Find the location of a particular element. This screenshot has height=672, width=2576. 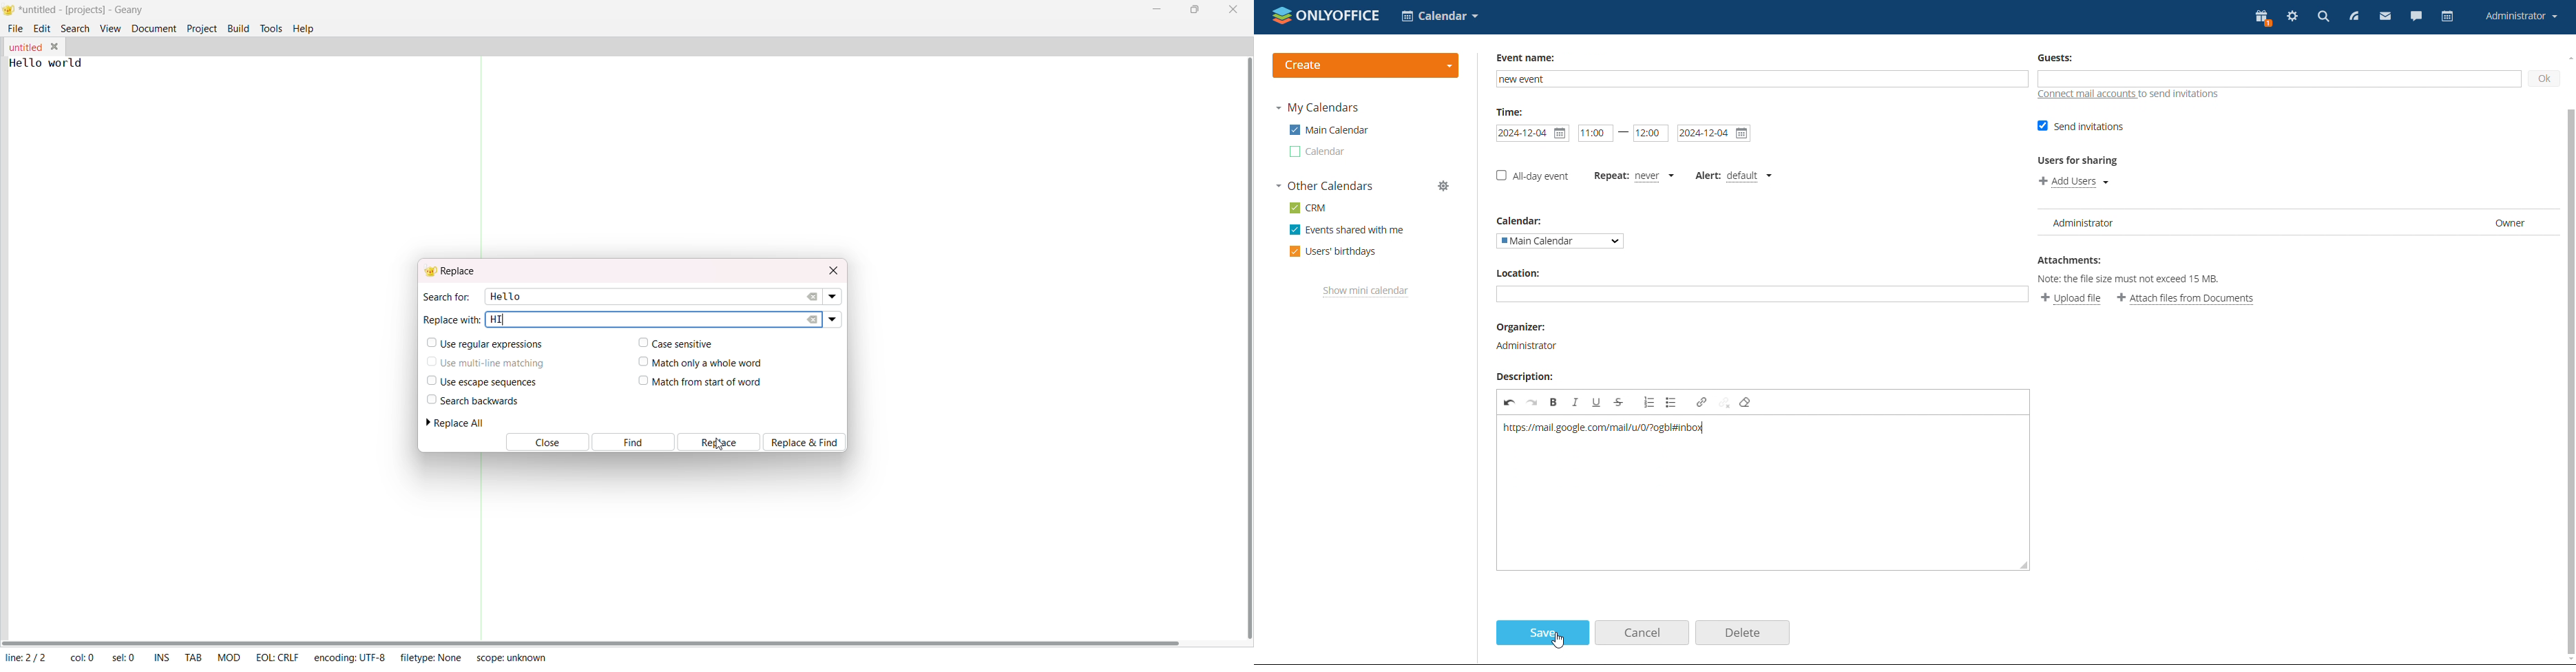

document is located at coordinates (154, 27).